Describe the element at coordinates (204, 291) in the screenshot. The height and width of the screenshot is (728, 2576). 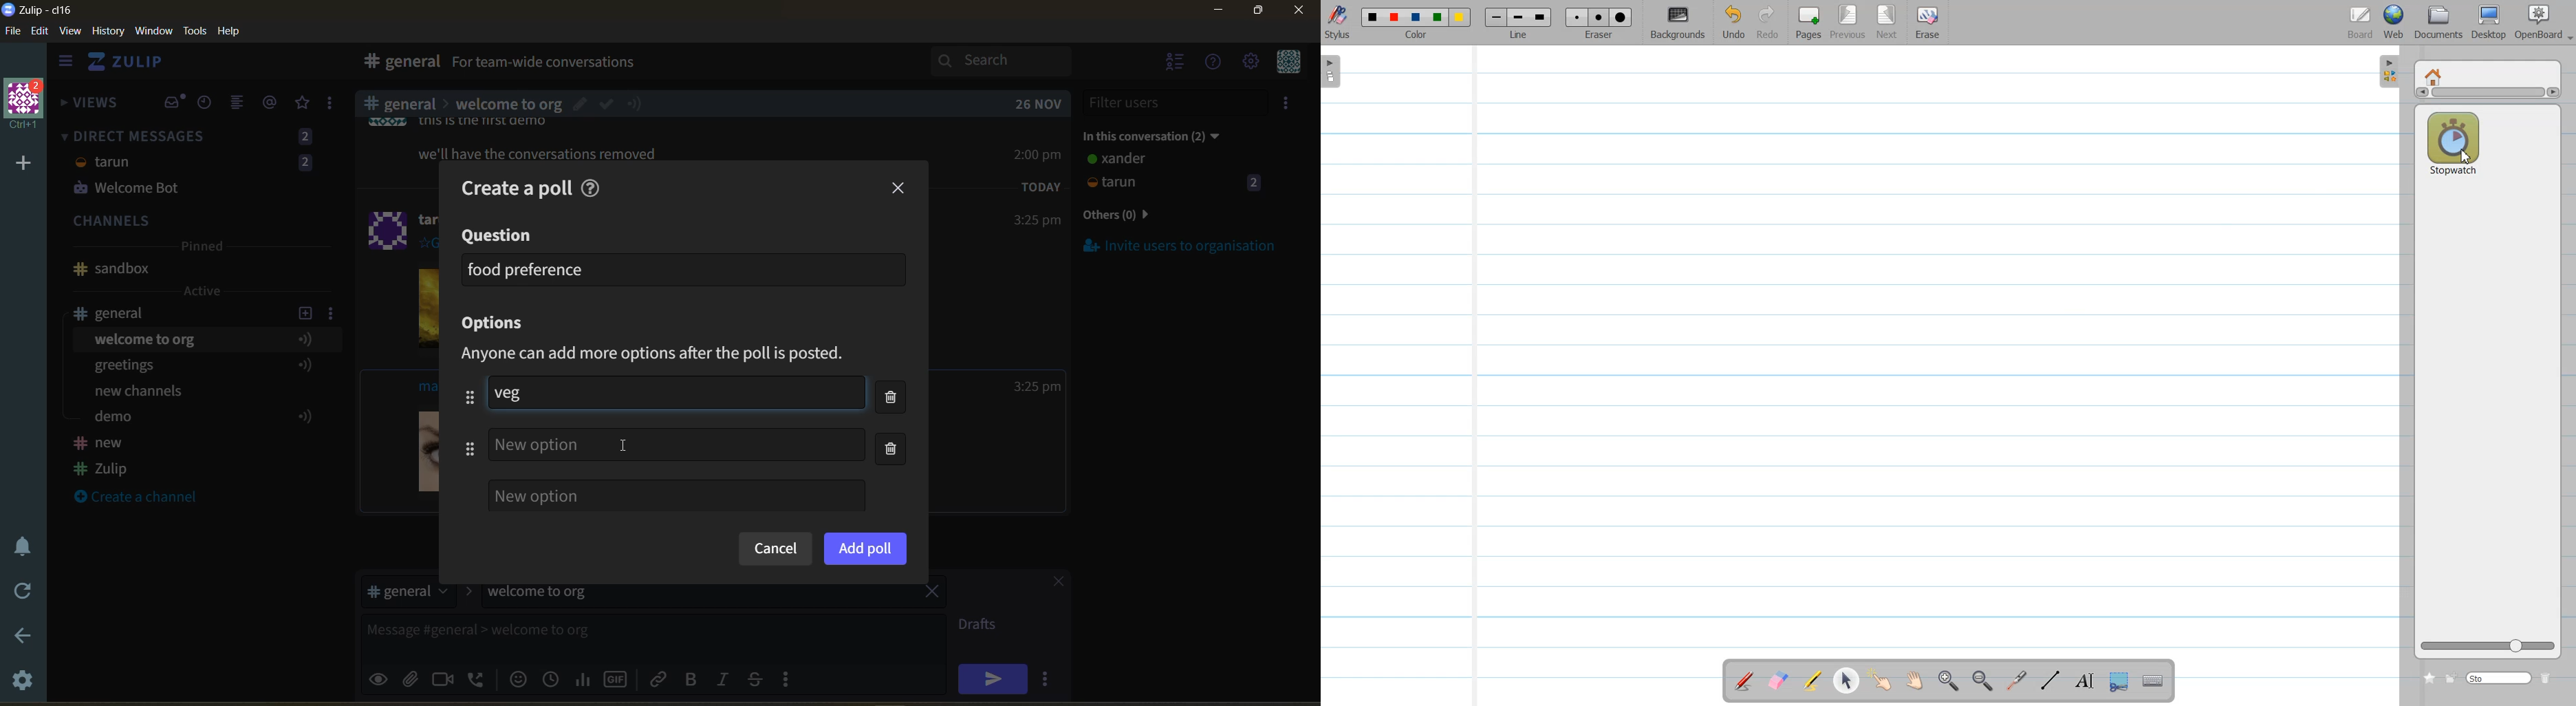
I see `active` at that location.